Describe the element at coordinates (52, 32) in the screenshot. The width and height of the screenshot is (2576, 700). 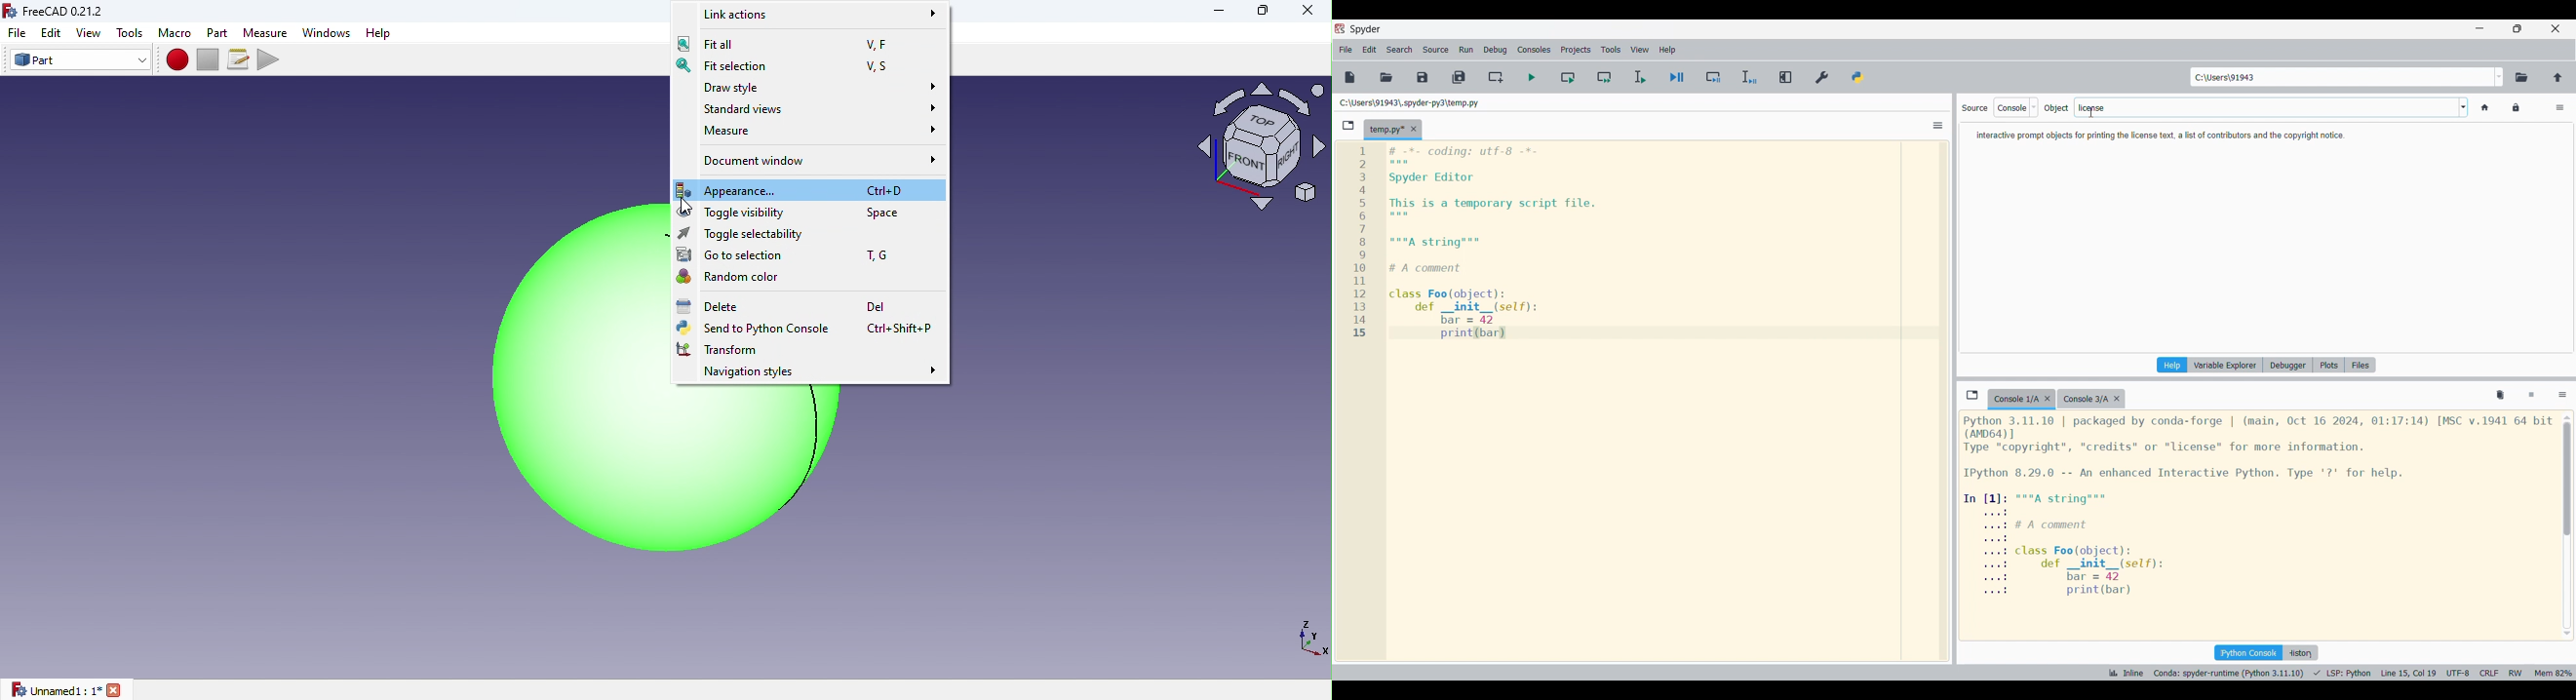
I see `Edit` at that location.